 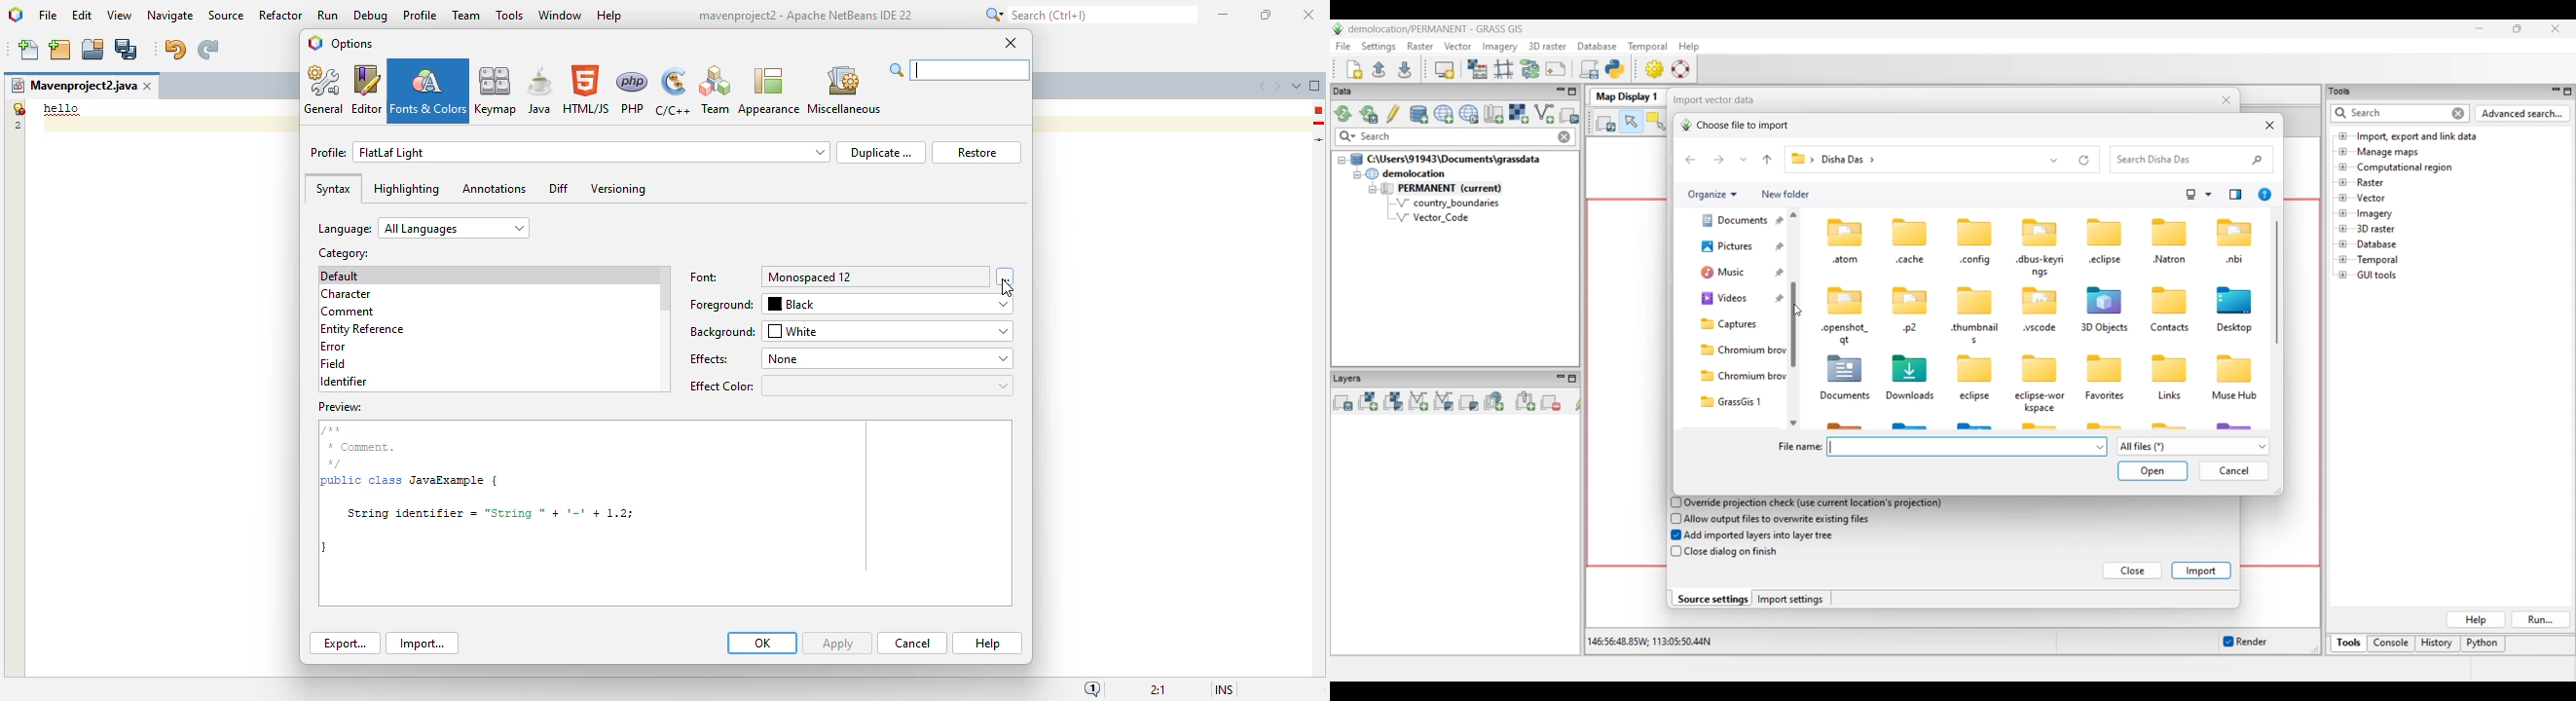 I want to click on redo, so click(x=207, y=50).